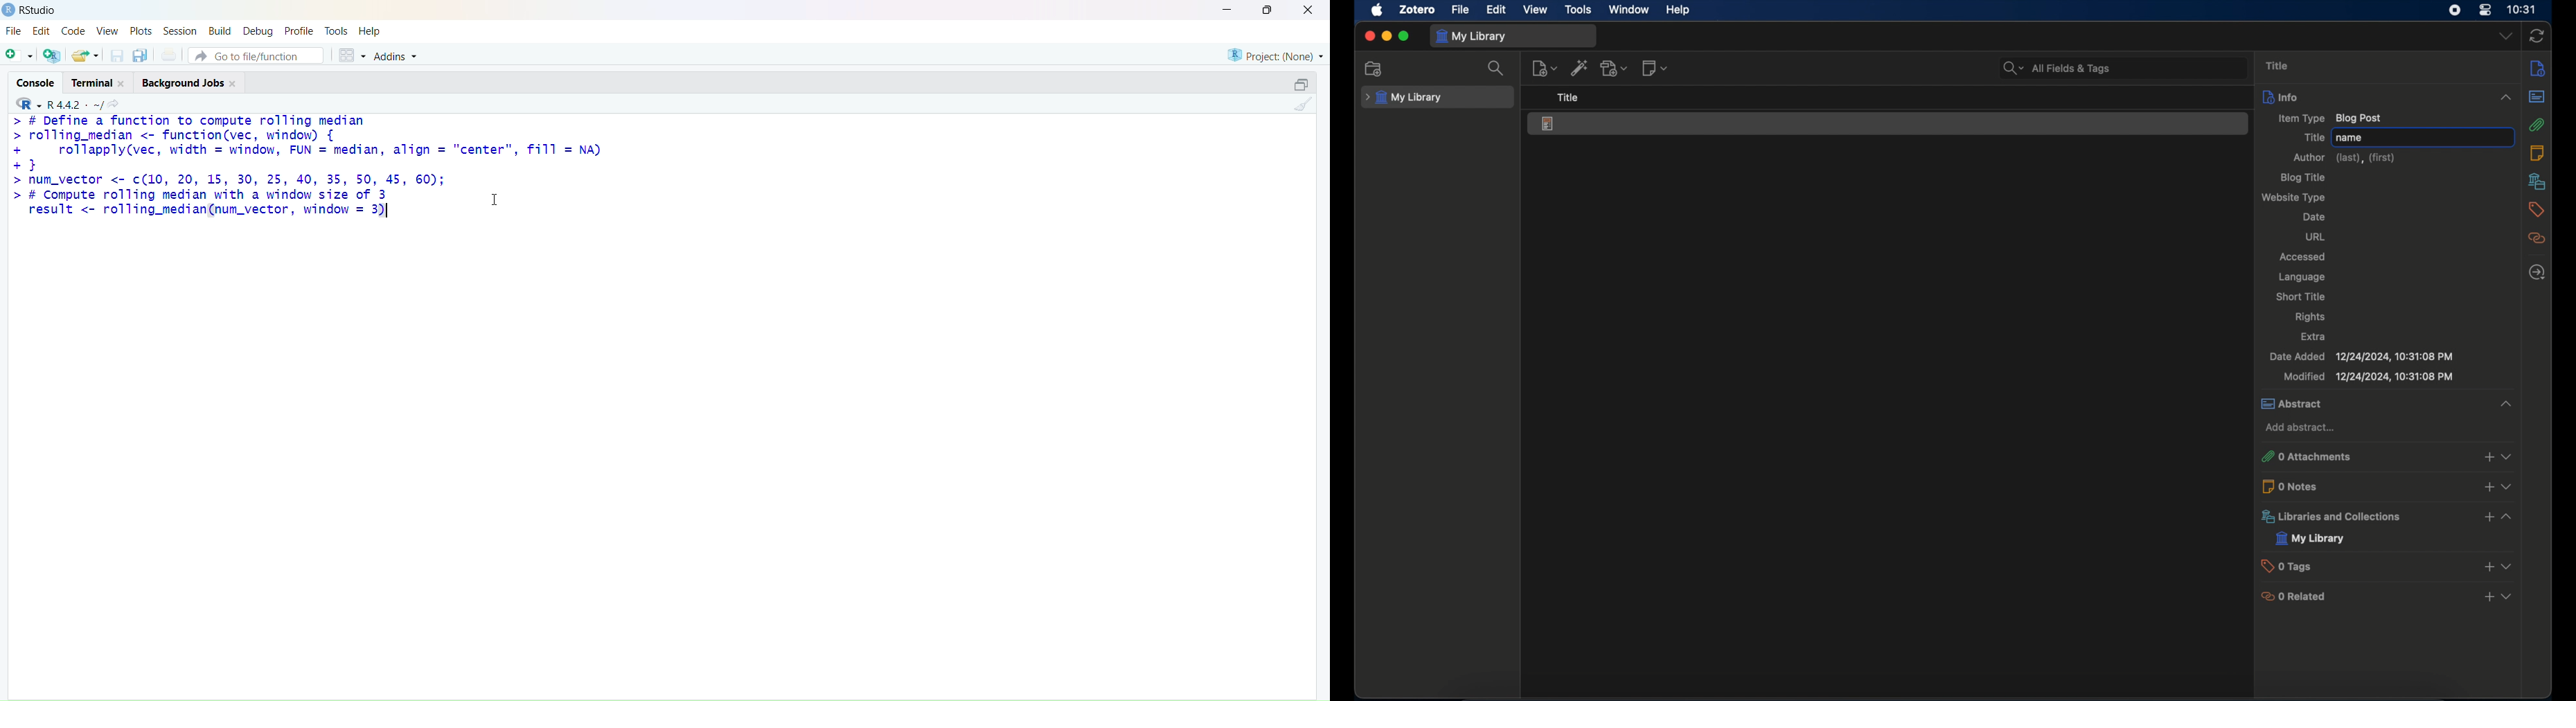 The width and height of the screenshot is (2576, 728). Describe the element at coordinates (114, 103) in the screenshot. I see `search icon` at that location.